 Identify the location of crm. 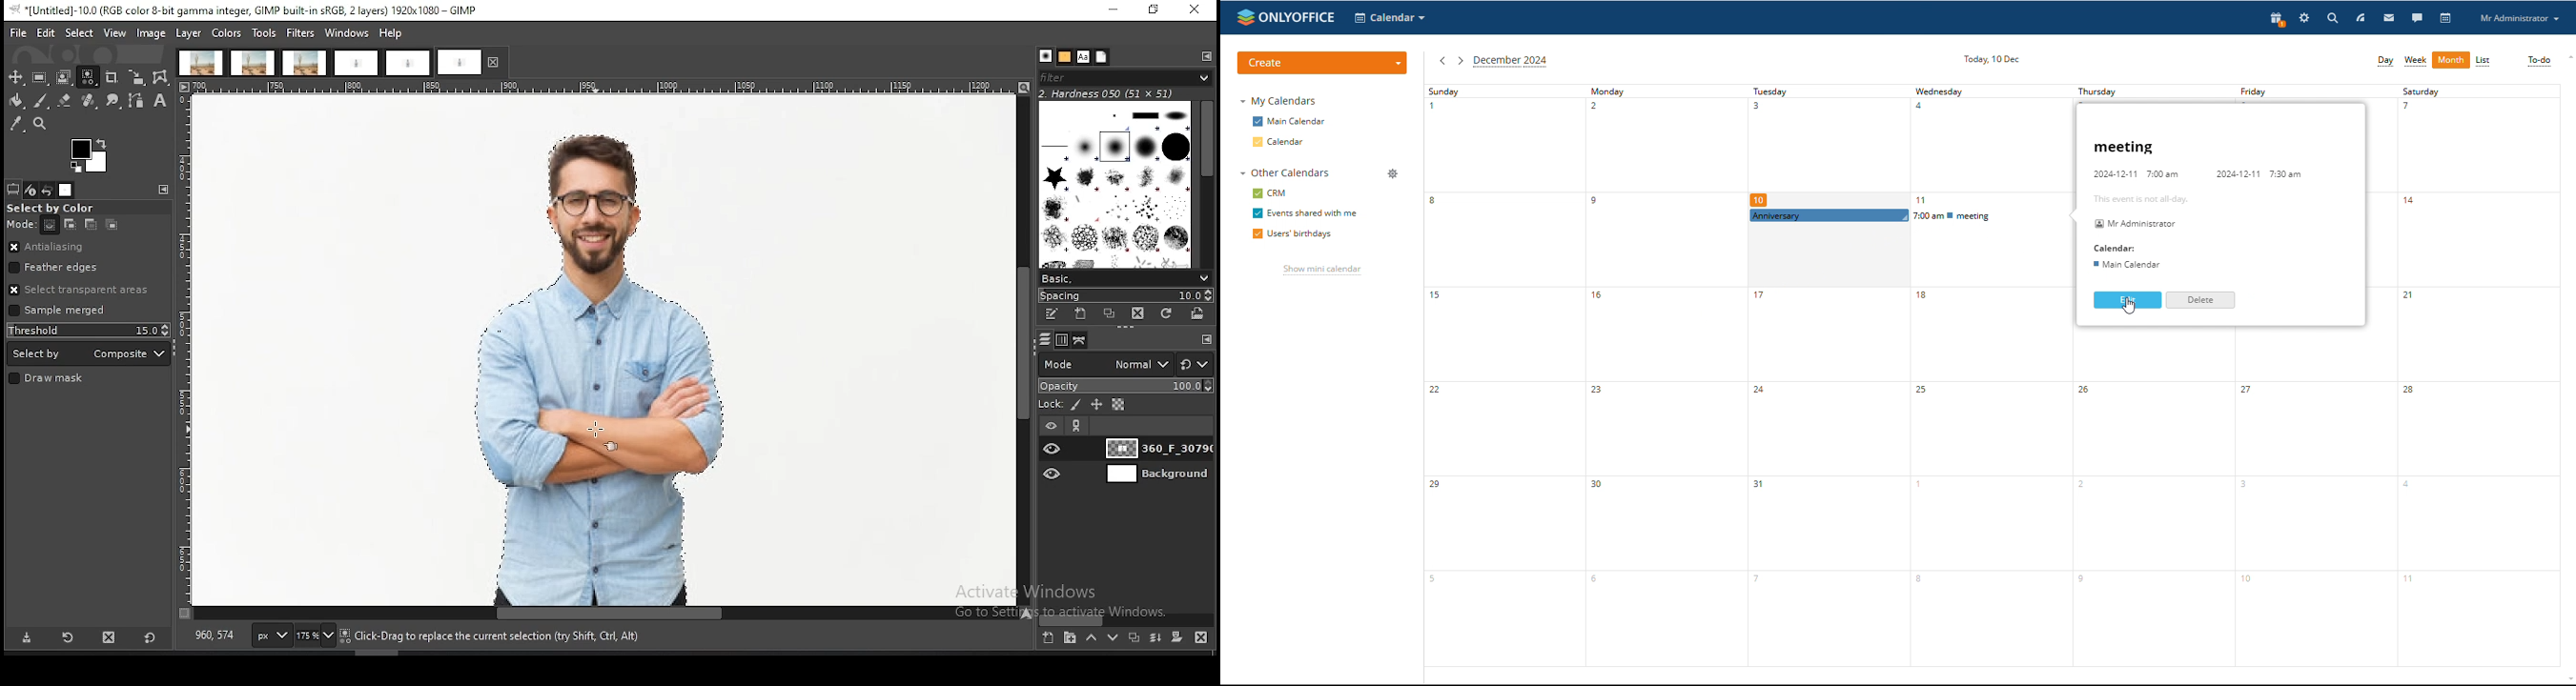
(1270, 193).